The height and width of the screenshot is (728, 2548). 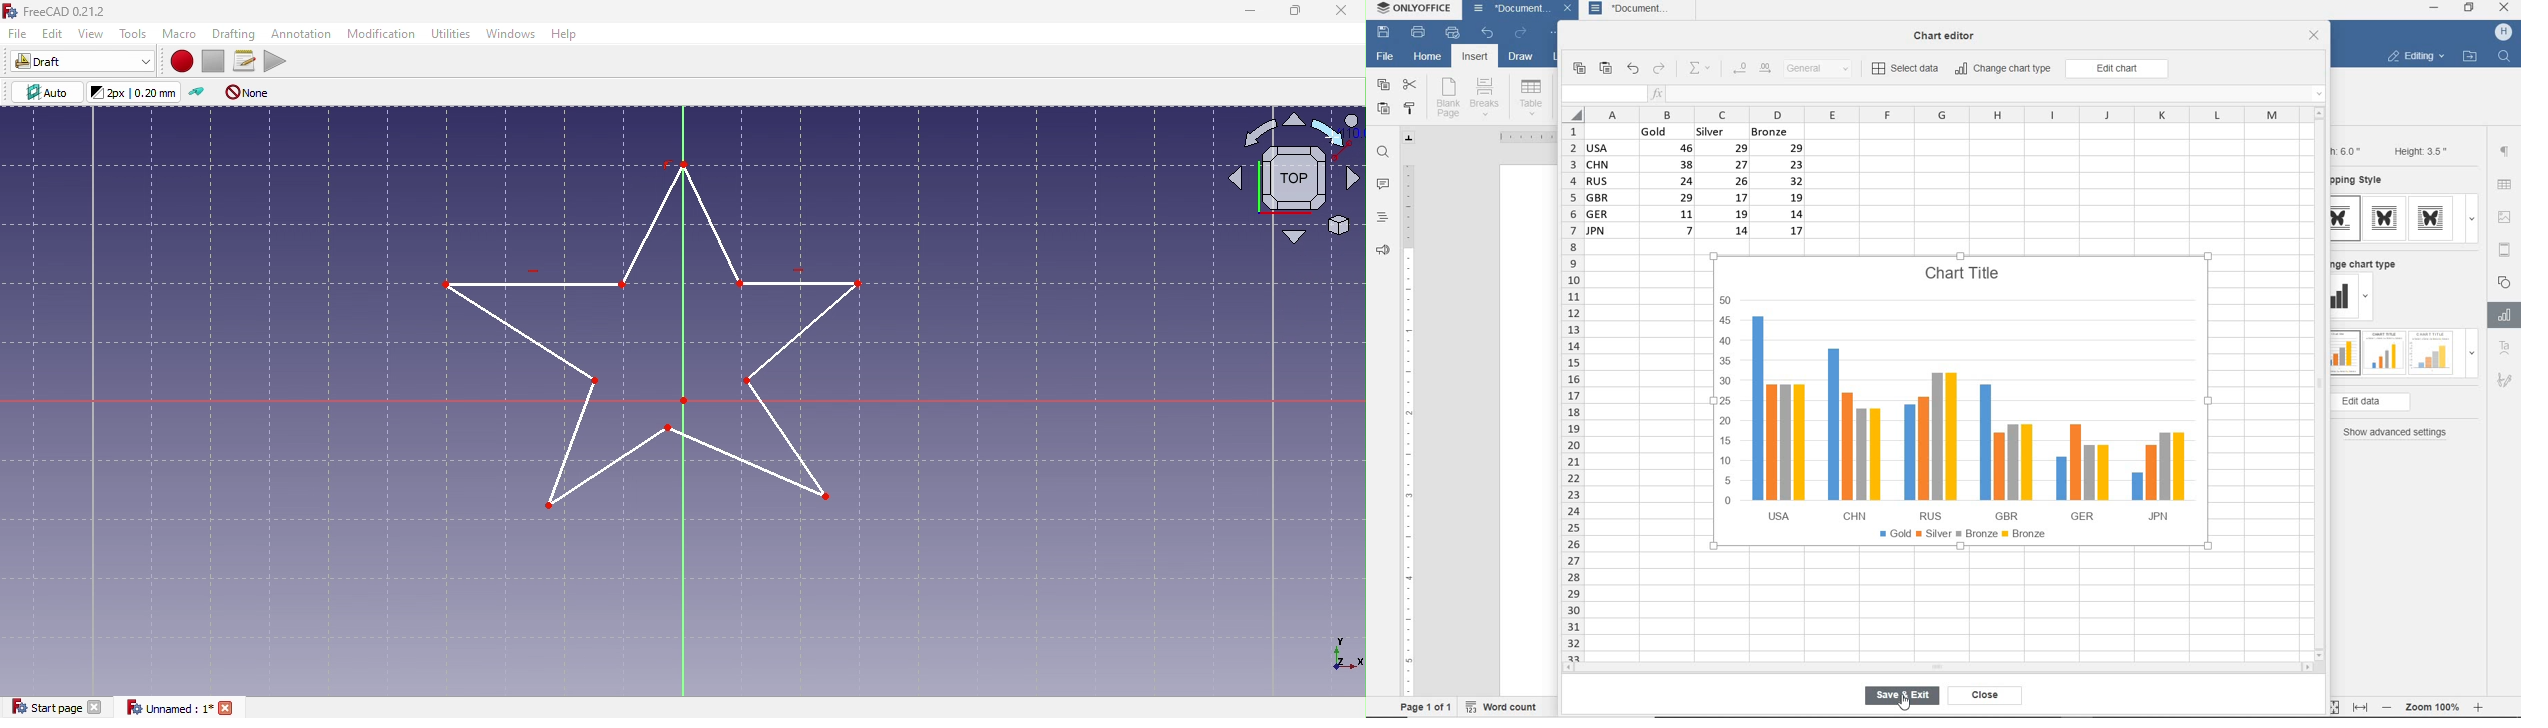 I want to click on Modification, so click(x=382, y=34).